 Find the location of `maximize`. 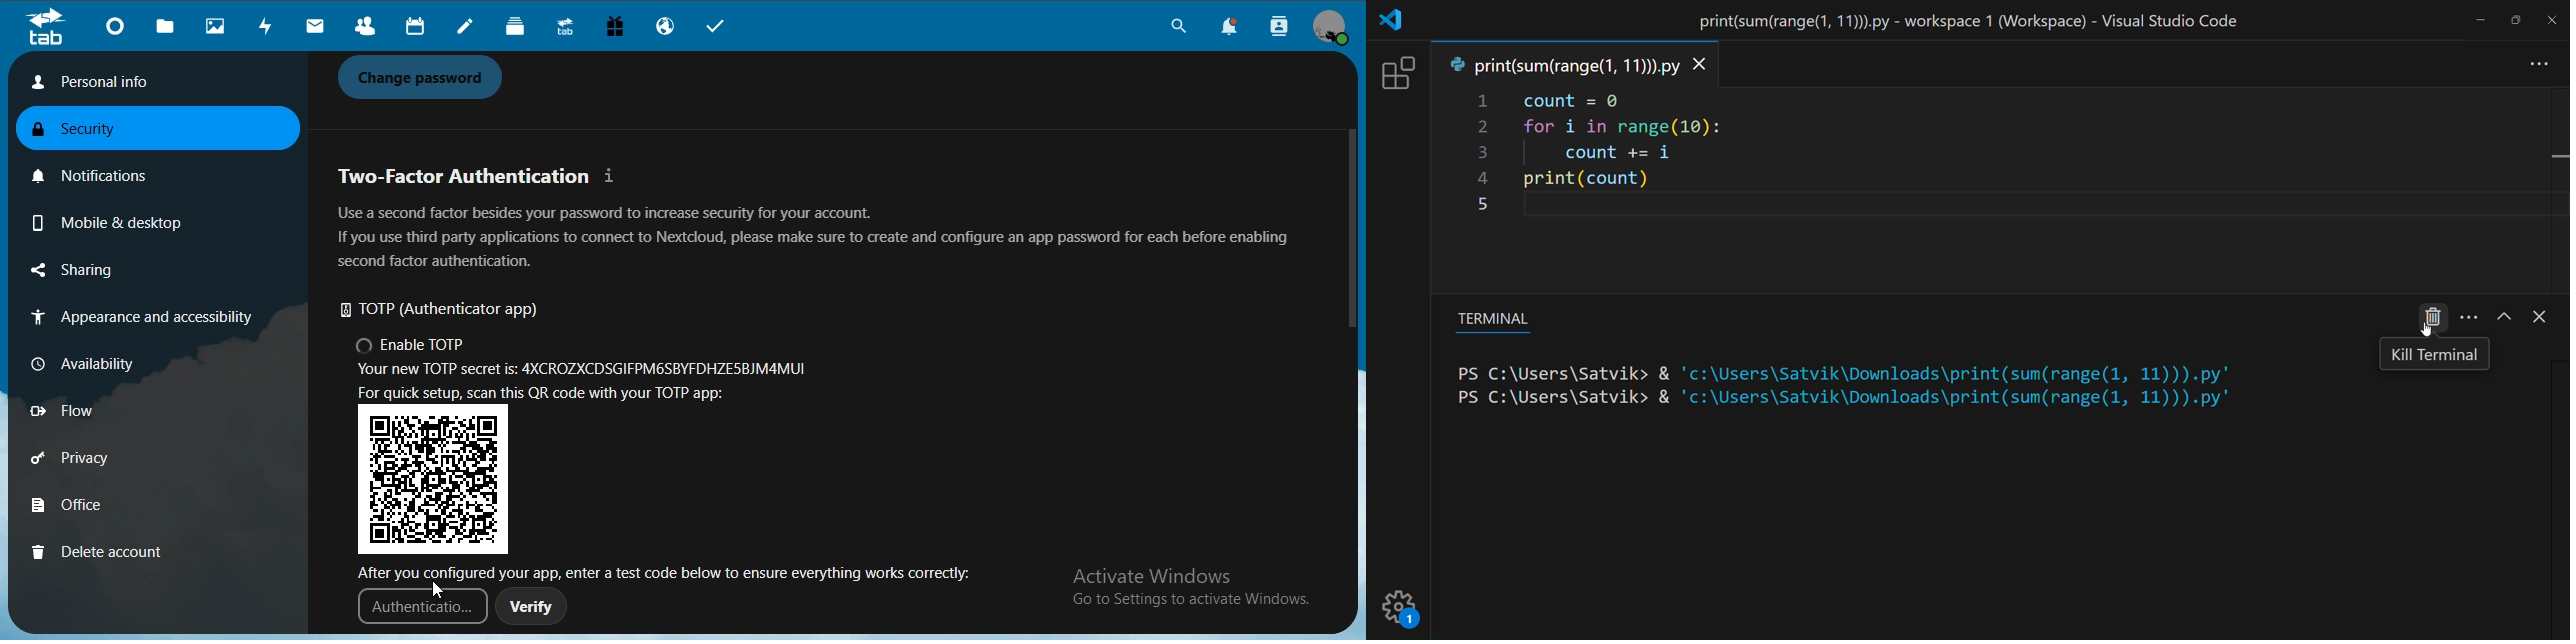

maximize is located at coordinates (2515, 19).